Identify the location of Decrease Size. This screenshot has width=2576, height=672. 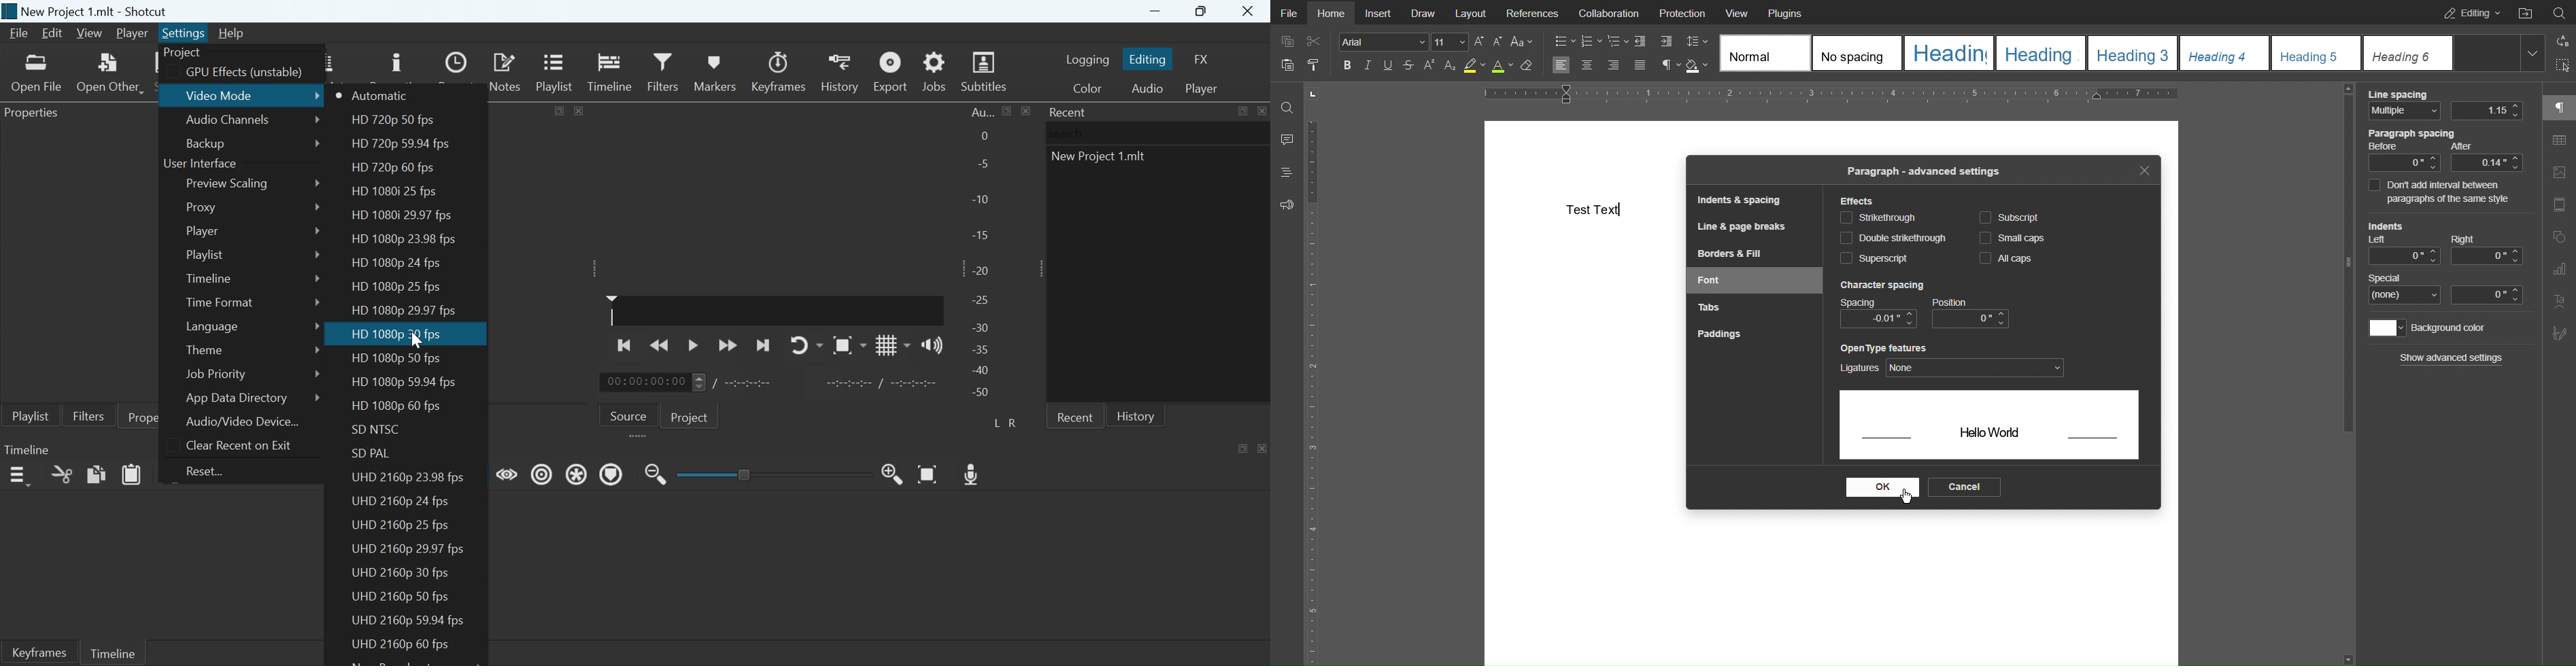
(1497, 41).